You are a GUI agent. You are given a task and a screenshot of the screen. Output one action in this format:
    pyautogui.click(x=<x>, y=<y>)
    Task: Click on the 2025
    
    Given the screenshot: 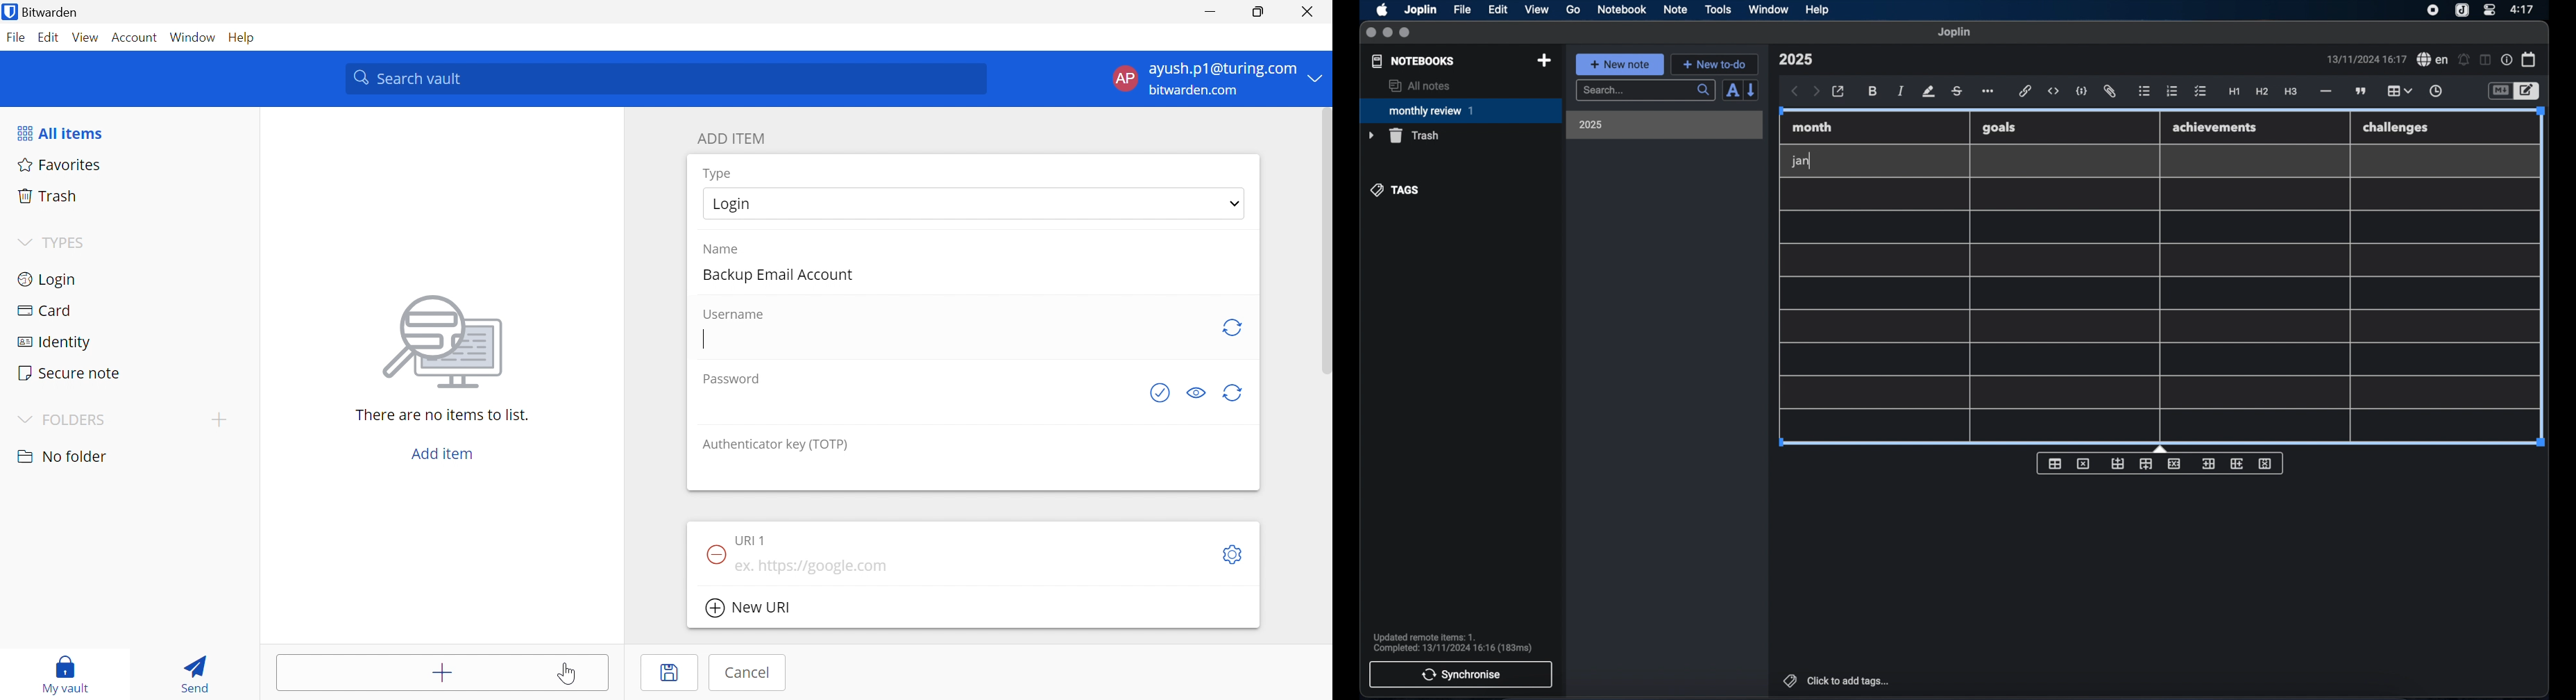 What is the action you would take?
    pyautogui.click(x=1591, y=124)
    